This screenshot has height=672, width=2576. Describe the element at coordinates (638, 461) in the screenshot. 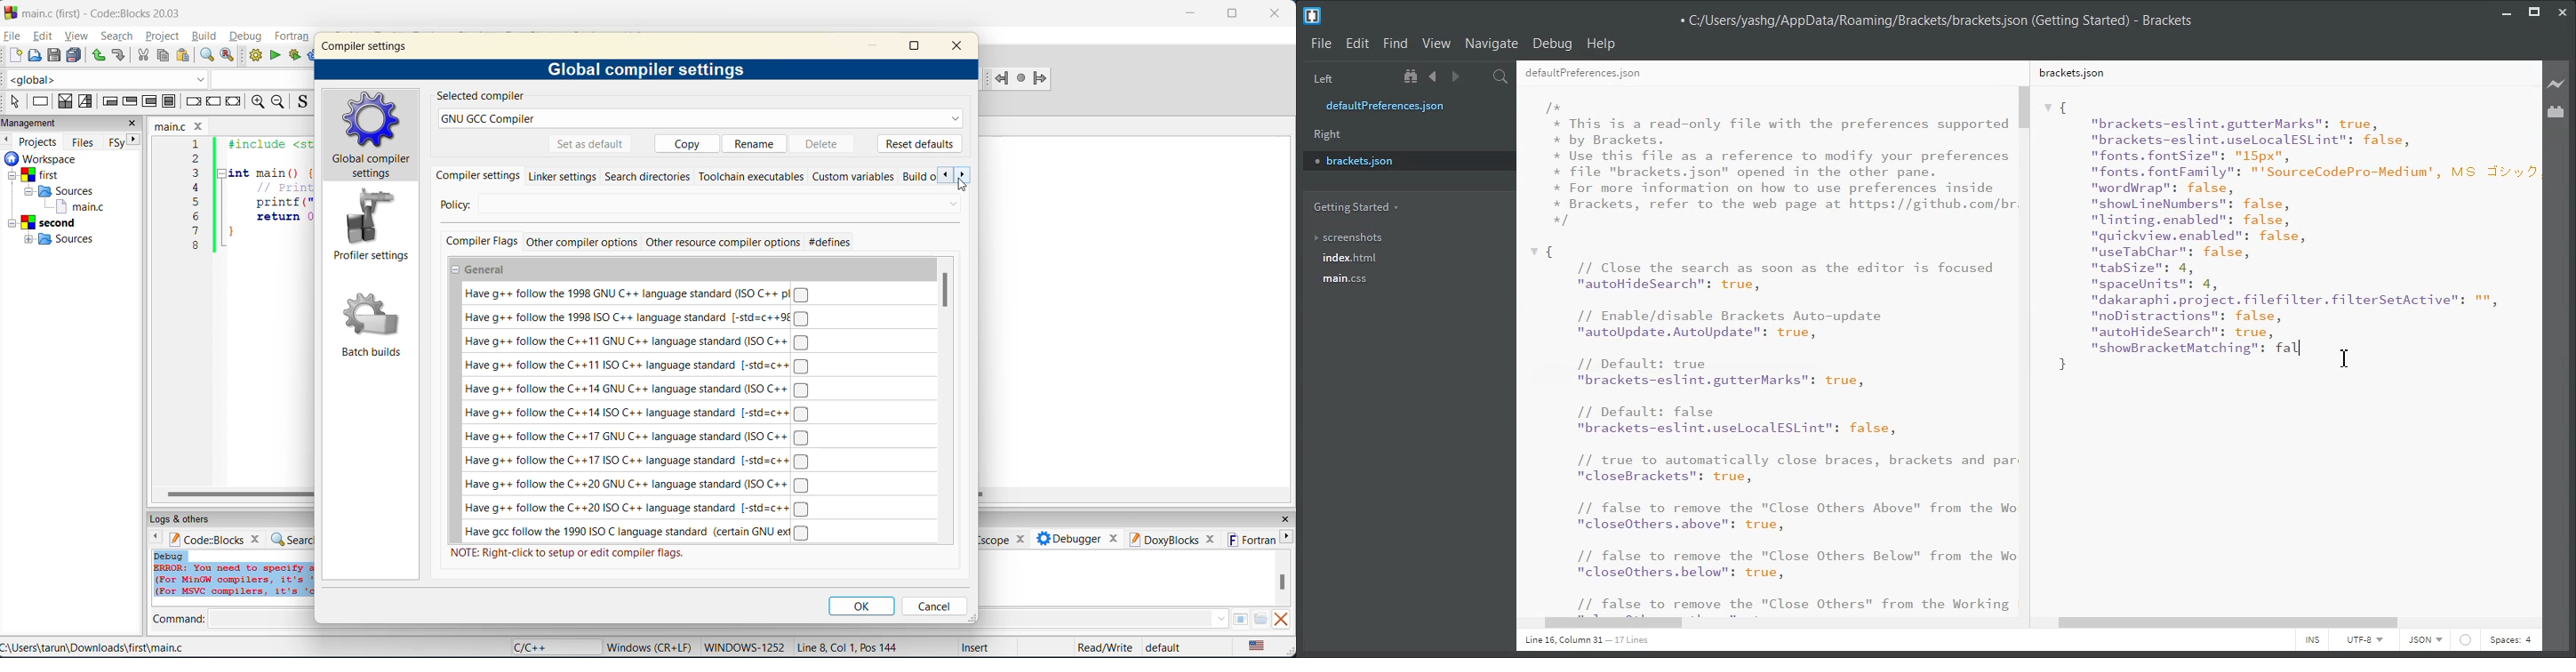

I see `Have g++ follow the C++17 ISO C++ language standard [-std=c++` at that location.